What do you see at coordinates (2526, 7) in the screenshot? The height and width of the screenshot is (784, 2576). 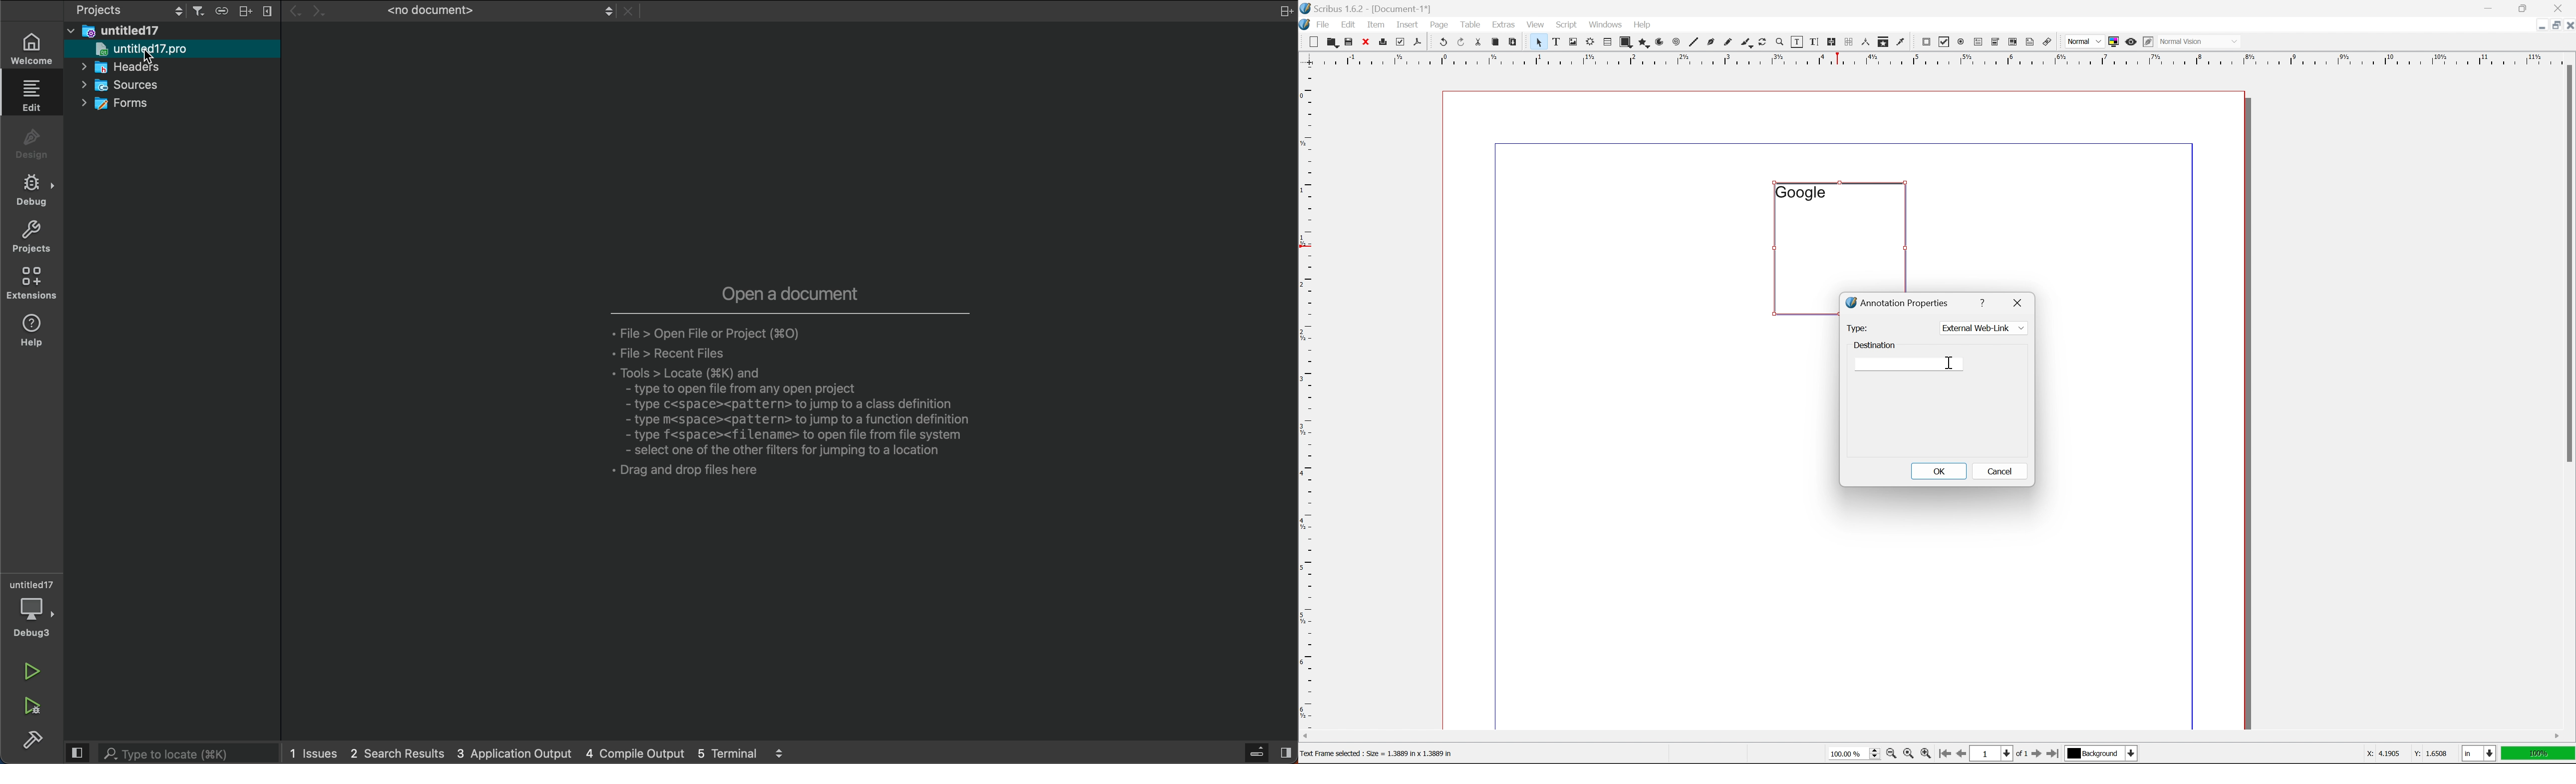 I see `restore down` at bounding box center [2526, 7].